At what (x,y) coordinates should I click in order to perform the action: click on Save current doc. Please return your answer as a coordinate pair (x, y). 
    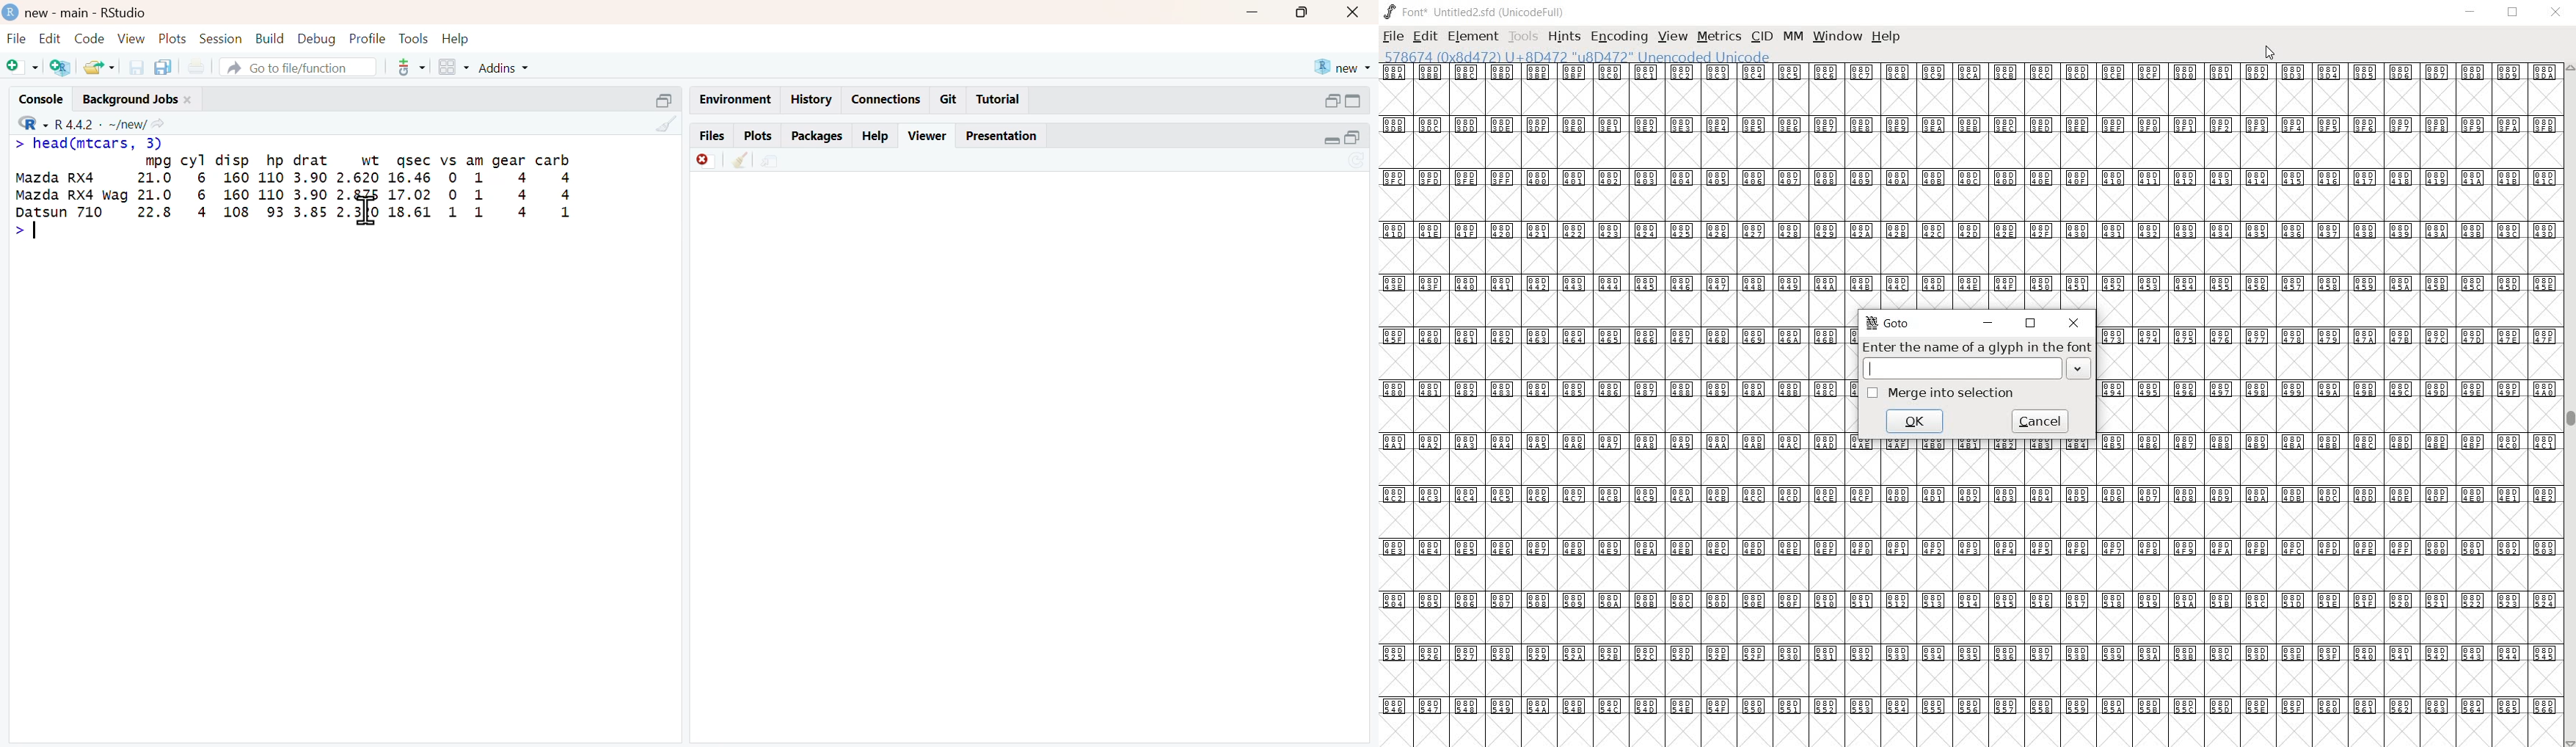
    Looking at the image, I should click on (132, 66).